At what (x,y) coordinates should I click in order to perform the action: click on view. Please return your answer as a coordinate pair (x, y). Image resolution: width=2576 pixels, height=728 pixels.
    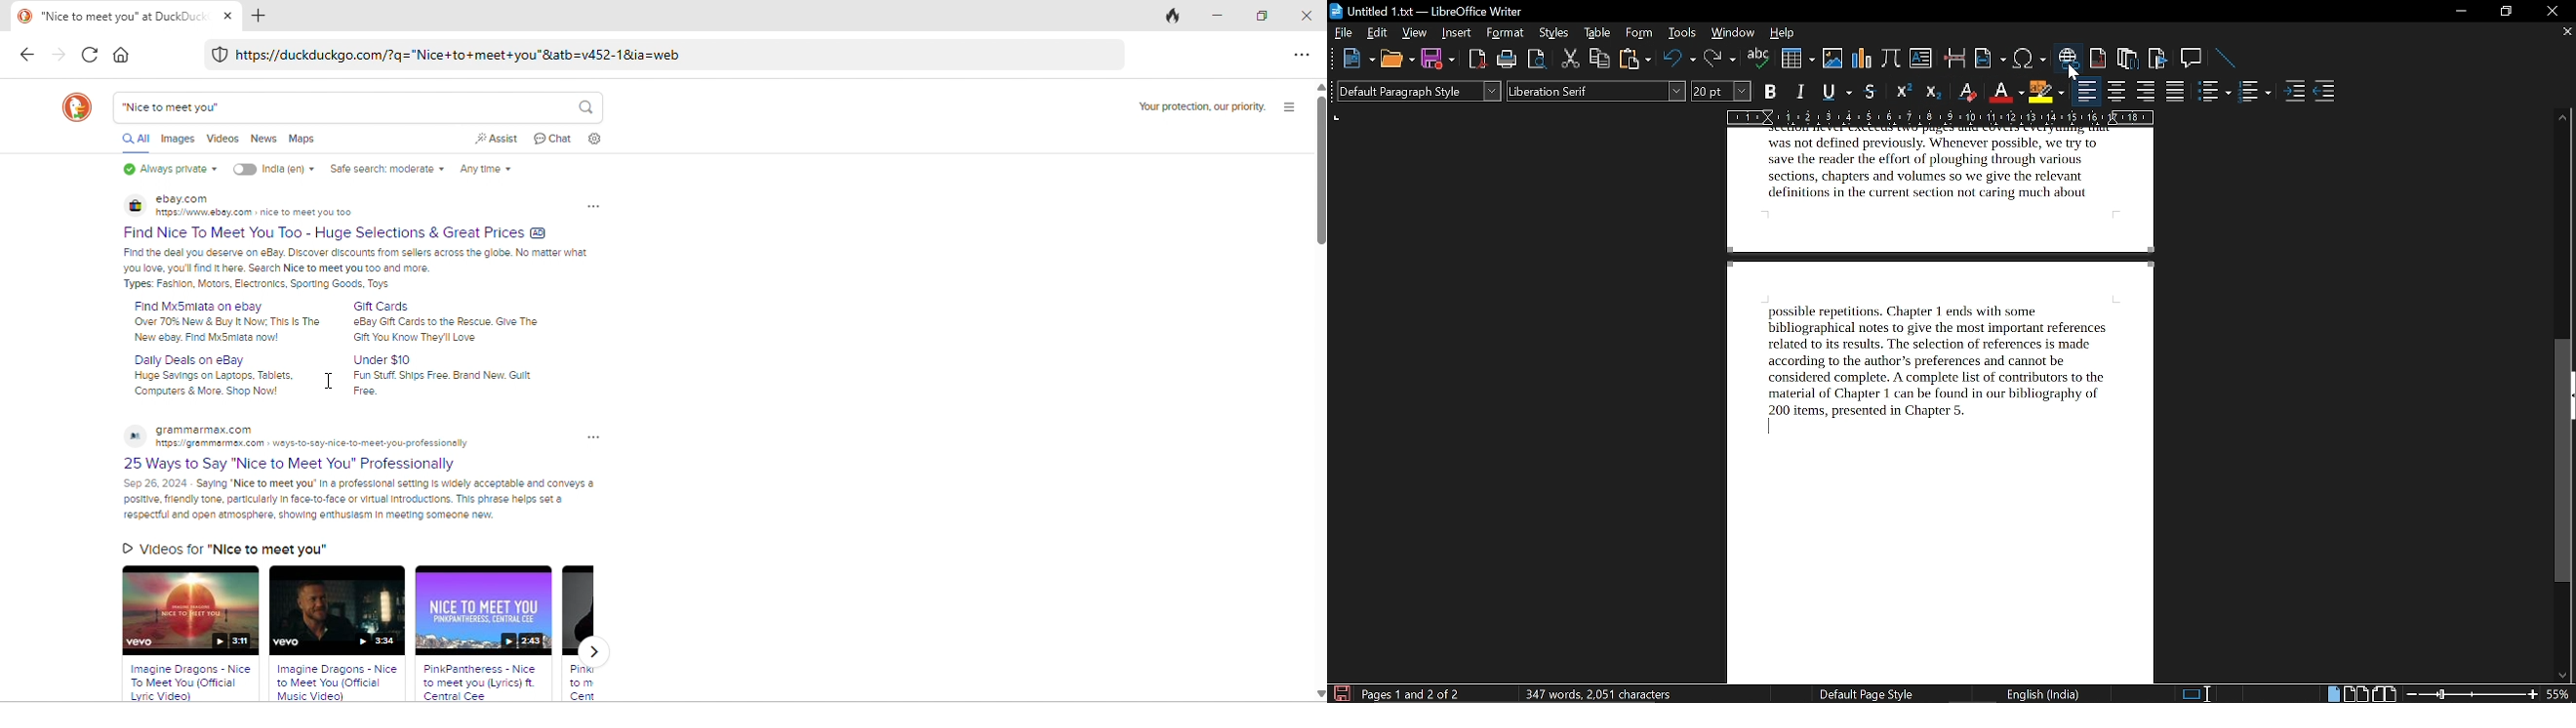
    Looking at the image, I should click on (1415, 32).